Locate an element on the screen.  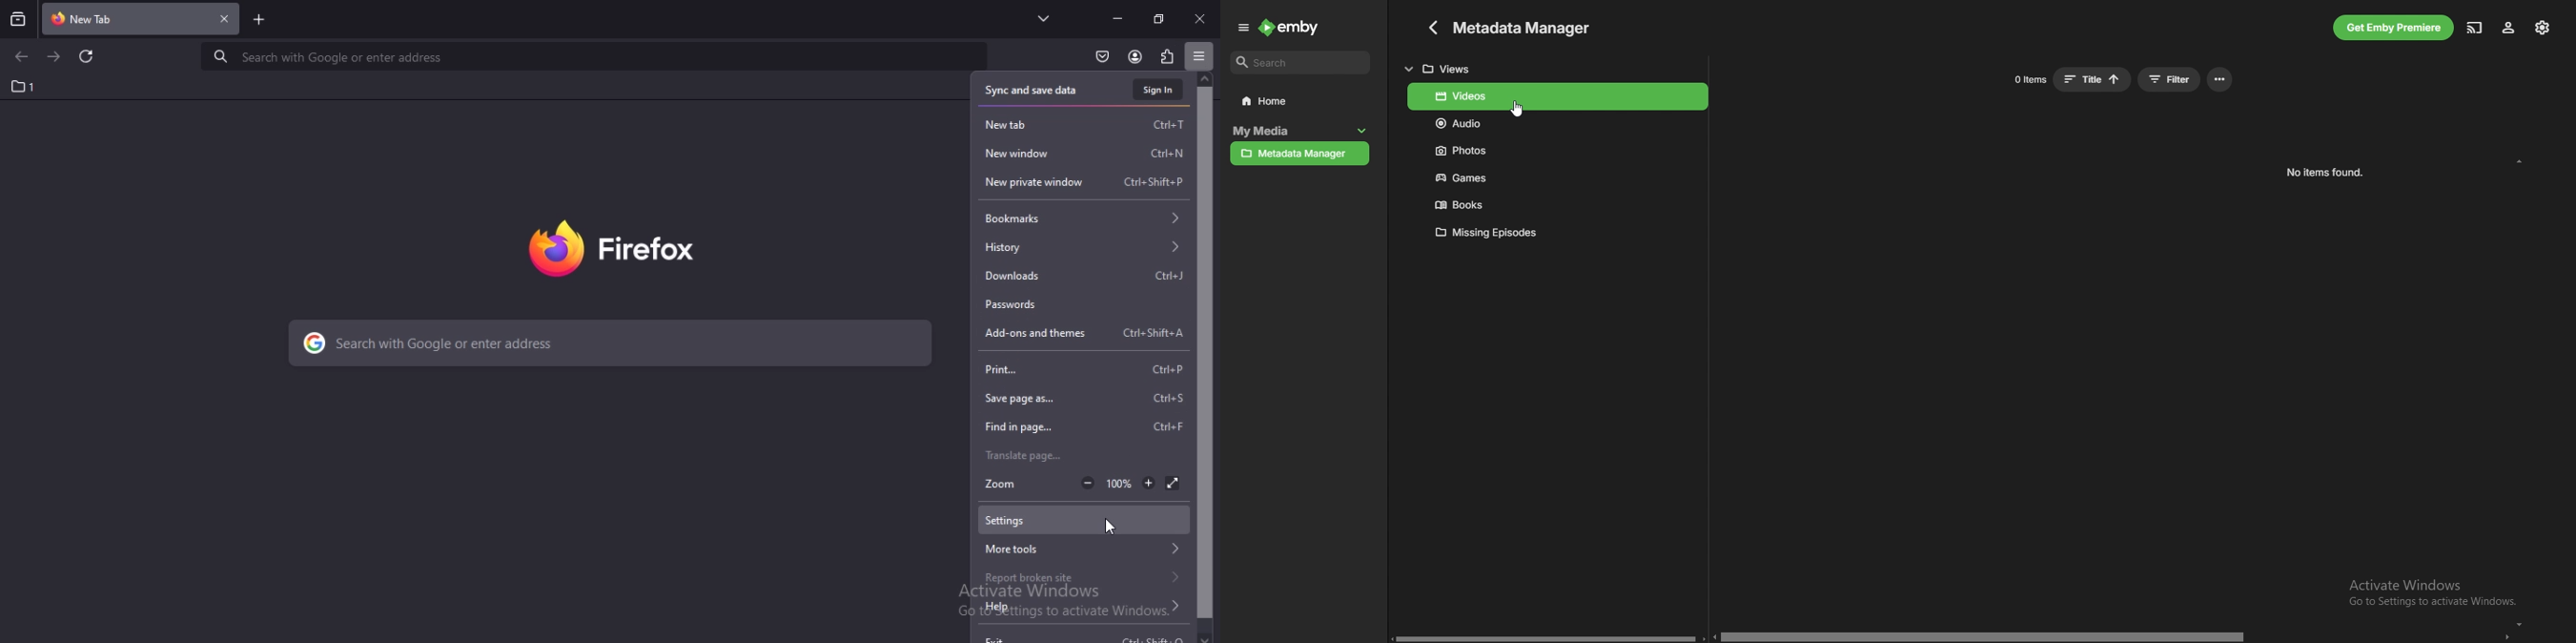
go forward one page is located at coordinates (55, 57).